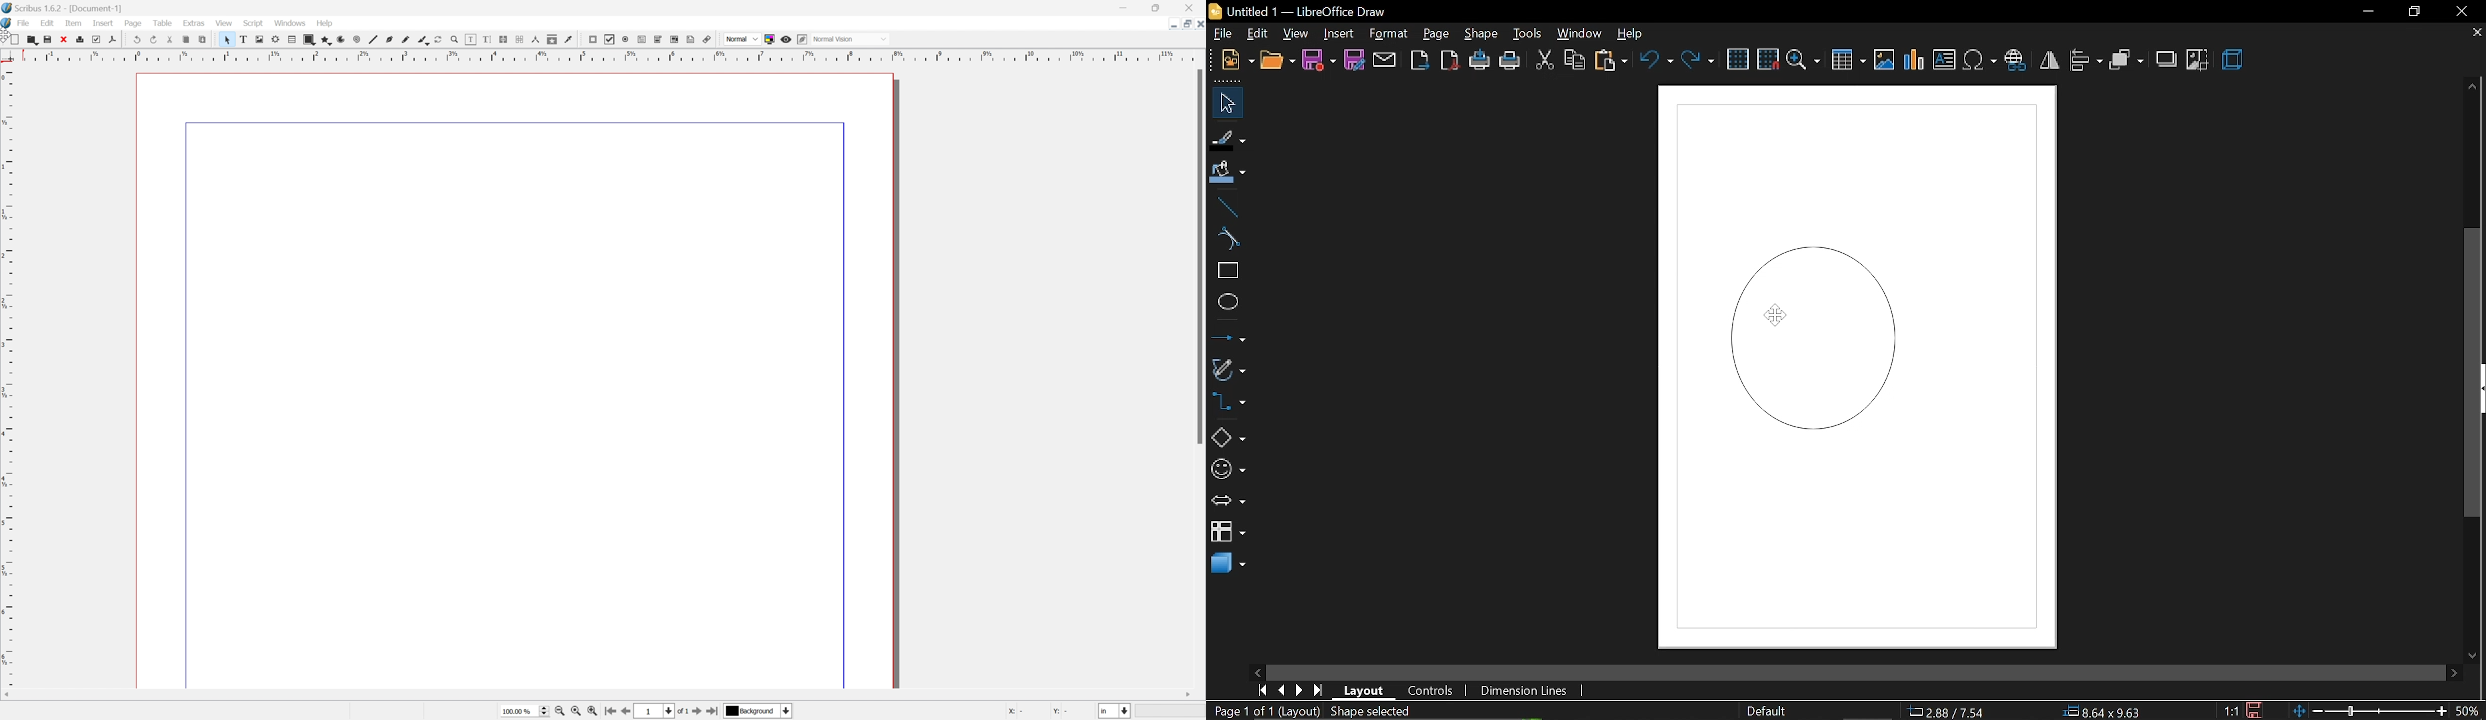  I want to click on save as, so click(1354, 62).